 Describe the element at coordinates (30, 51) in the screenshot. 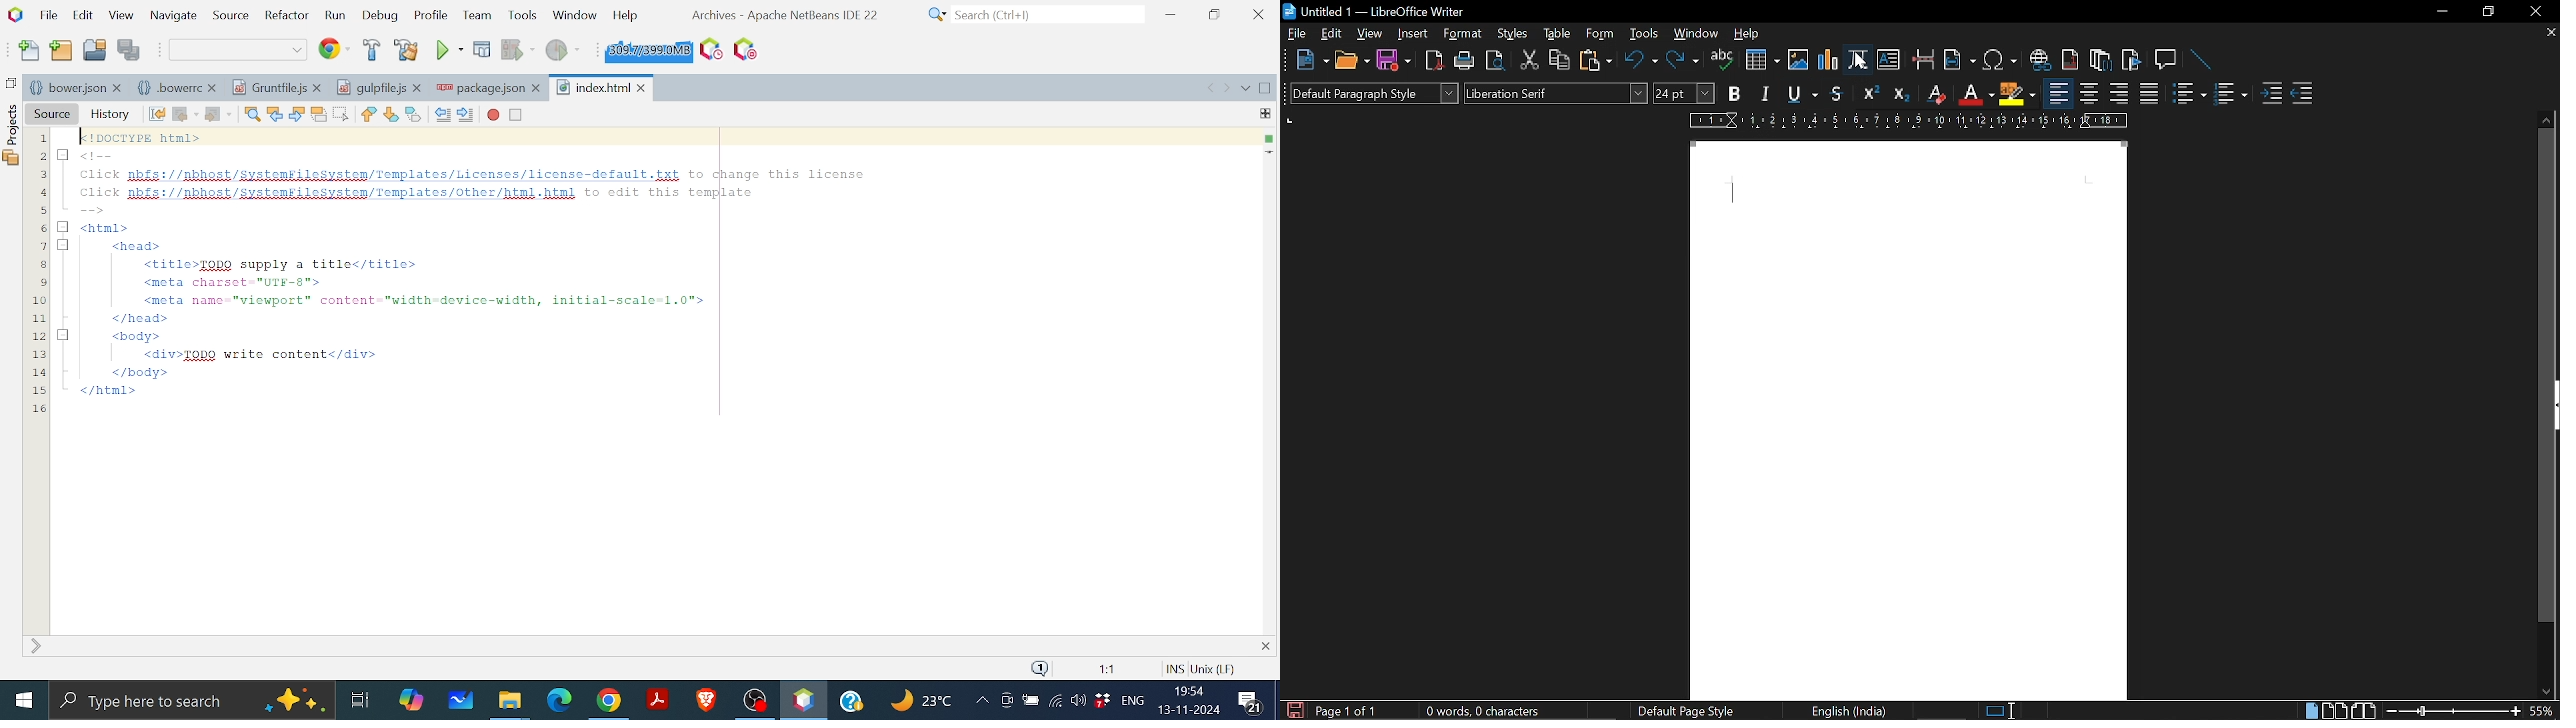

I see `Add file` at that location.